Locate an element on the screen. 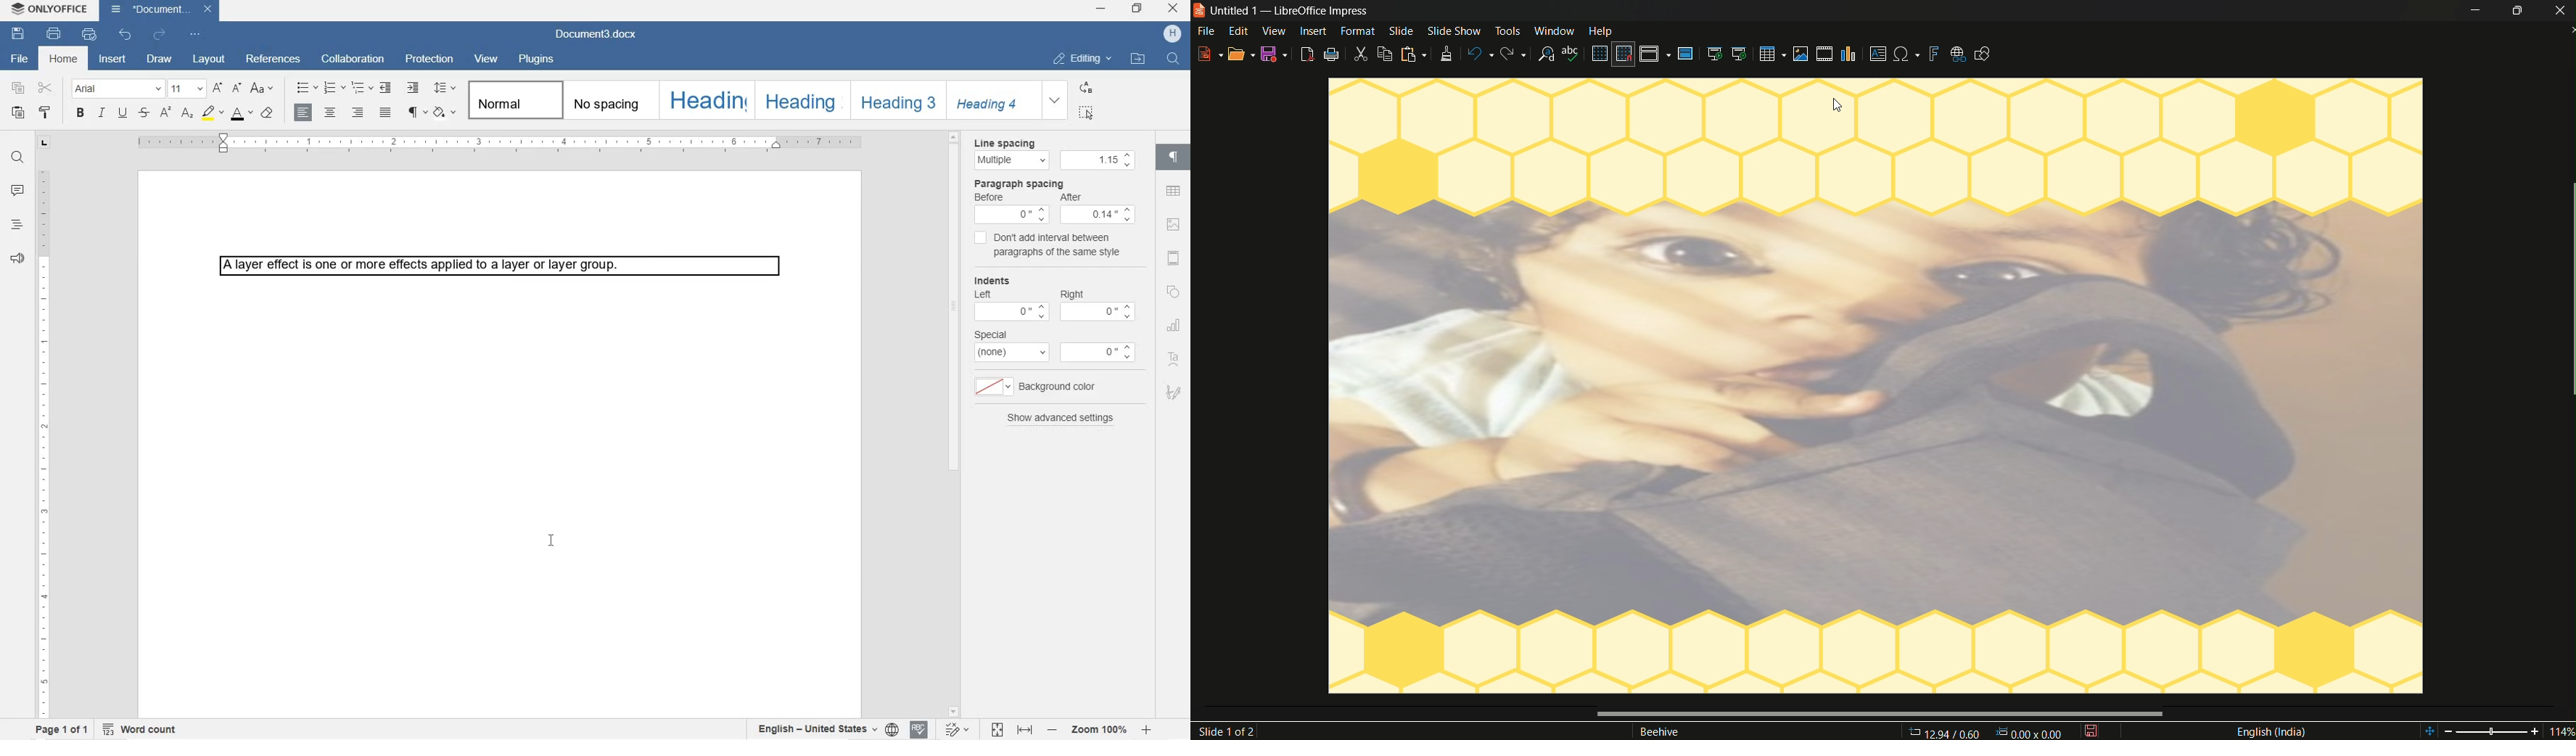  QUICK PRINT is located at coordinates (89, 36).